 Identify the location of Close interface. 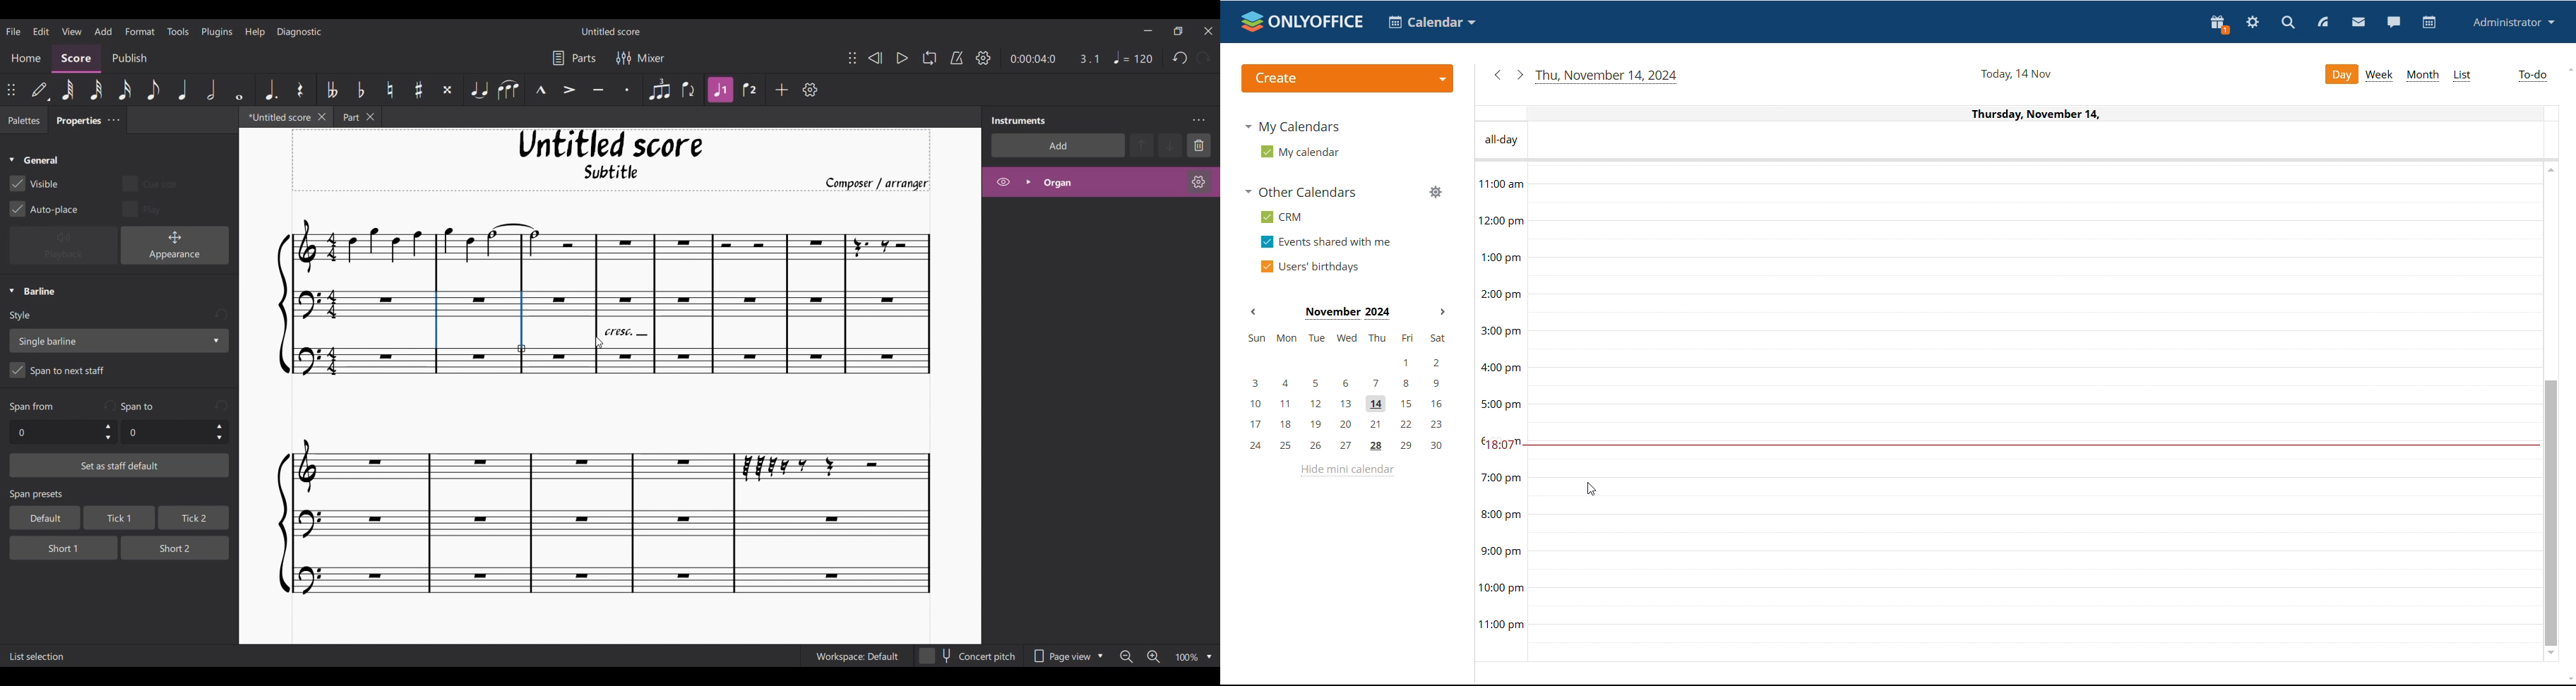
(1209, 31).